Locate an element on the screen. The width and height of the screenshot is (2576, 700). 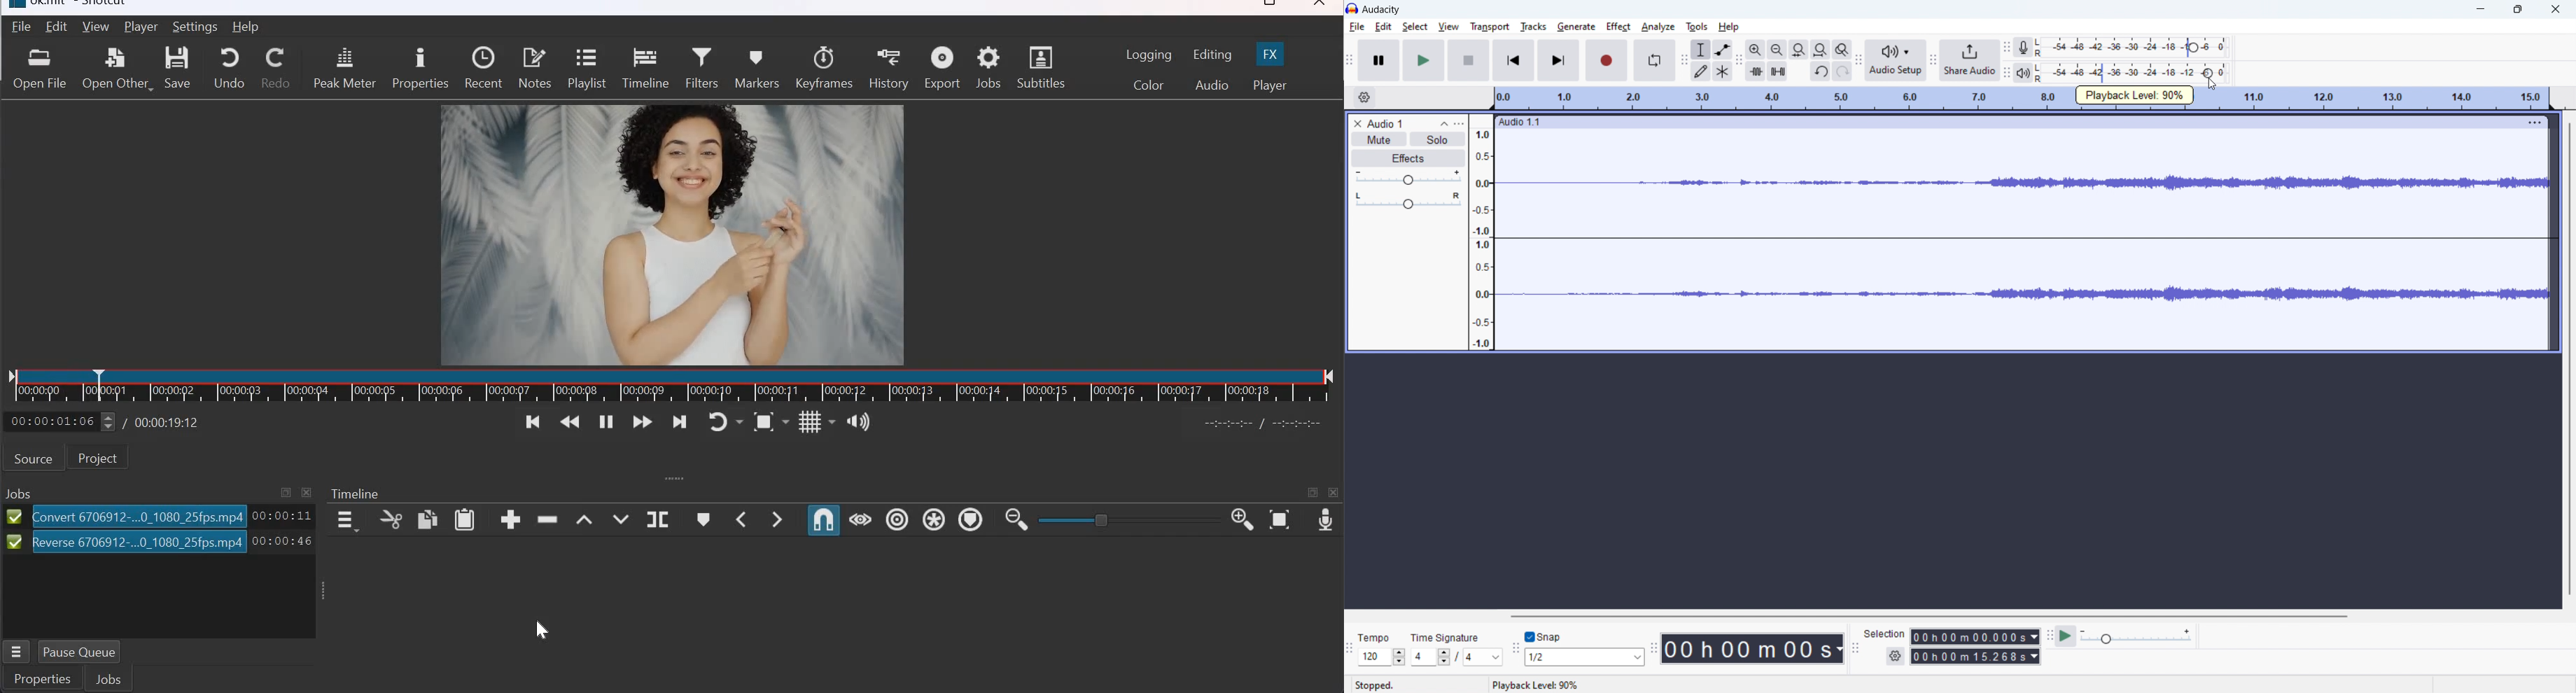
Project is located at coordinates (102, 459).